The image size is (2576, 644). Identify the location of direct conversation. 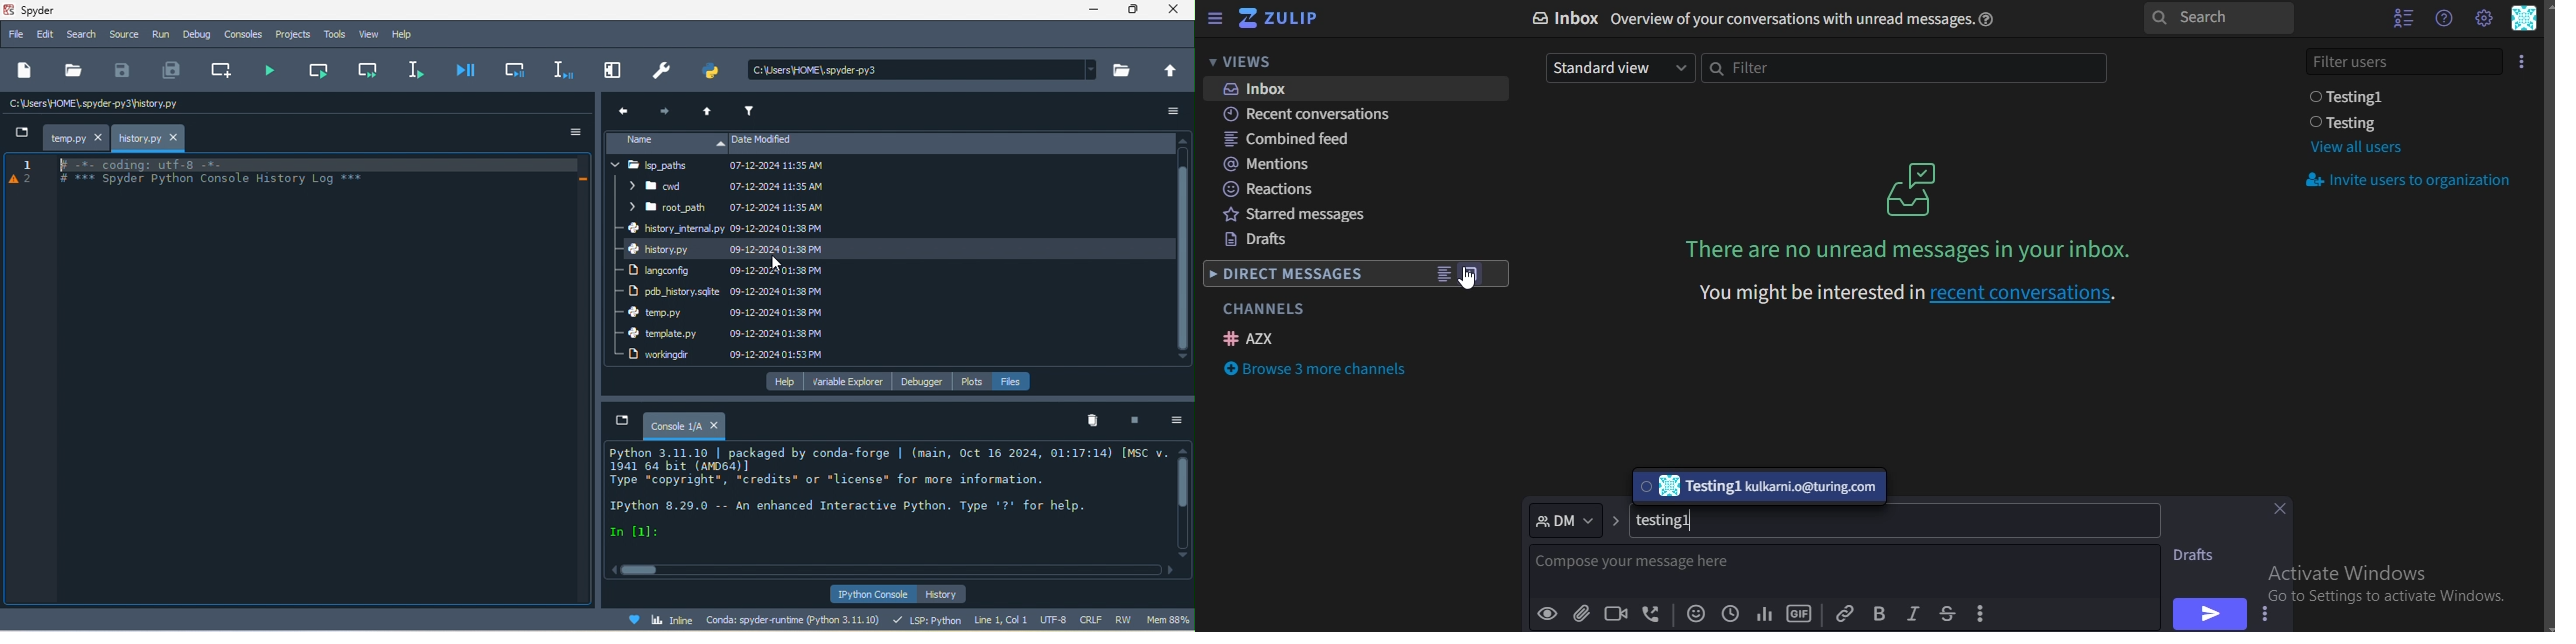
(1473, 274).